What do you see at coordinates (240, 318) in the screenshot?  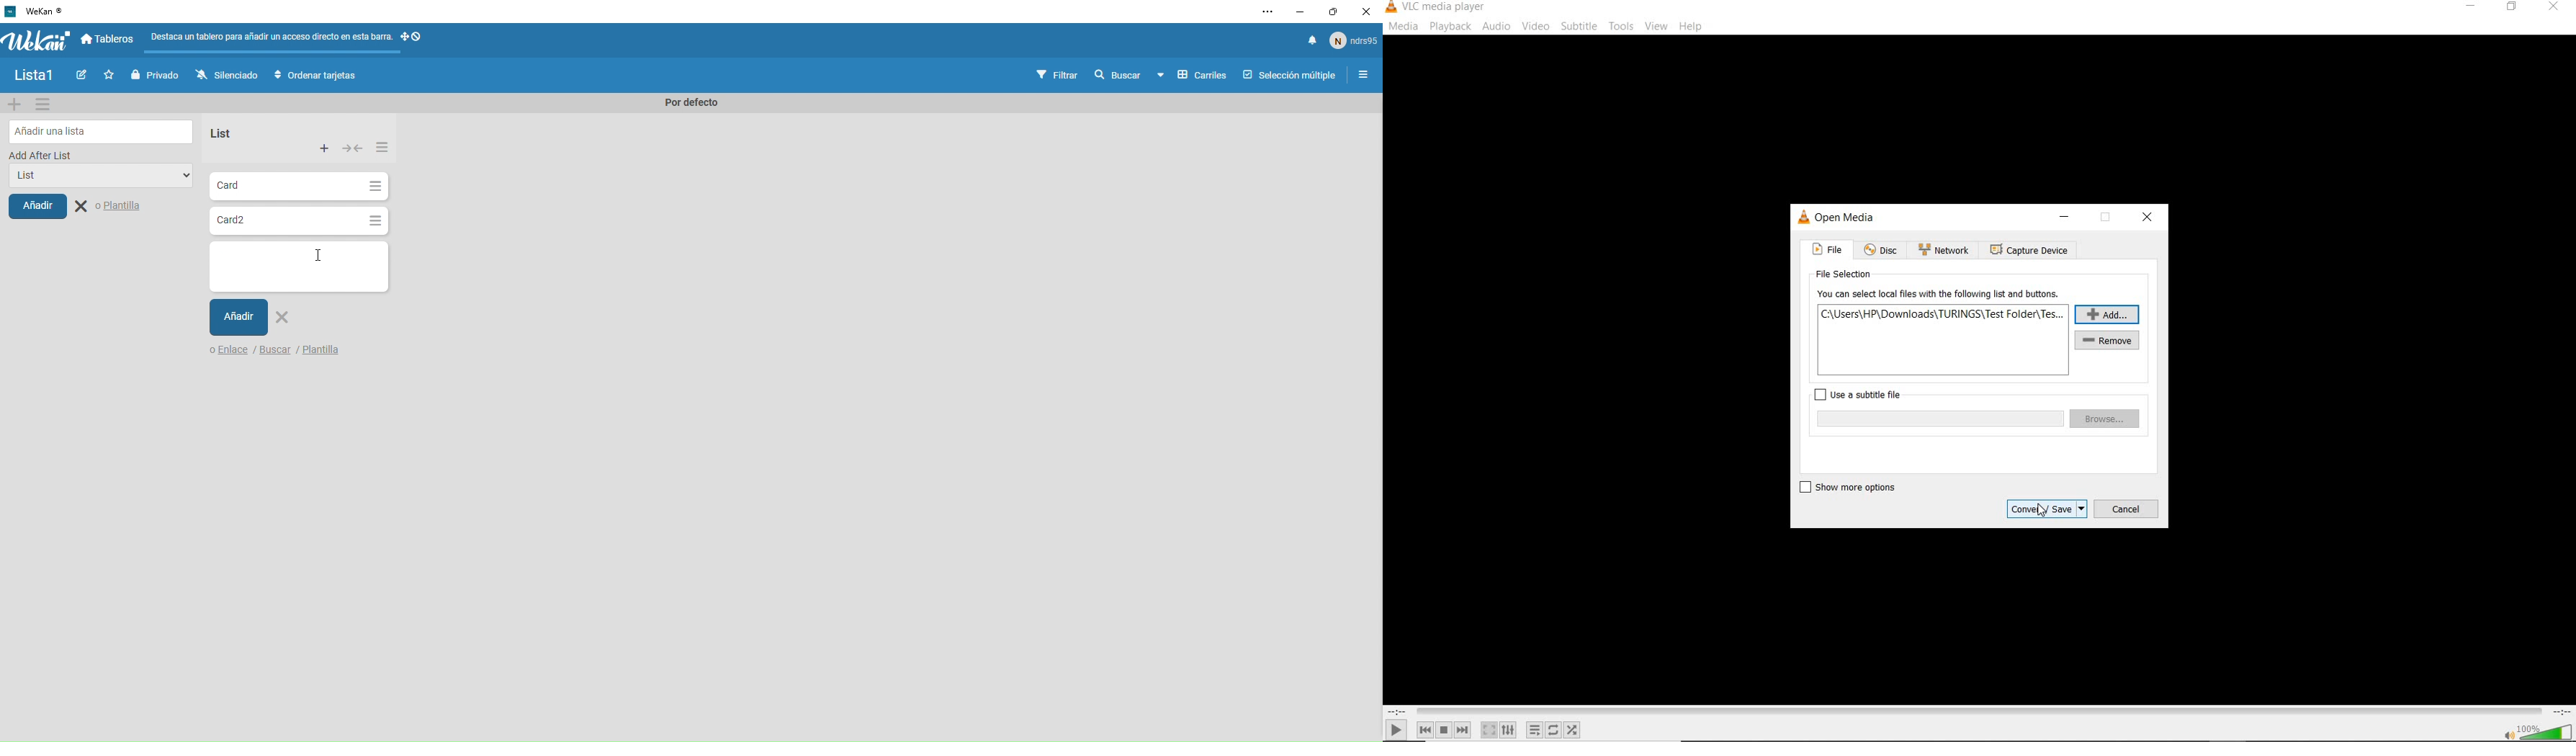 I see `Add` at bounding box center [240, 318].